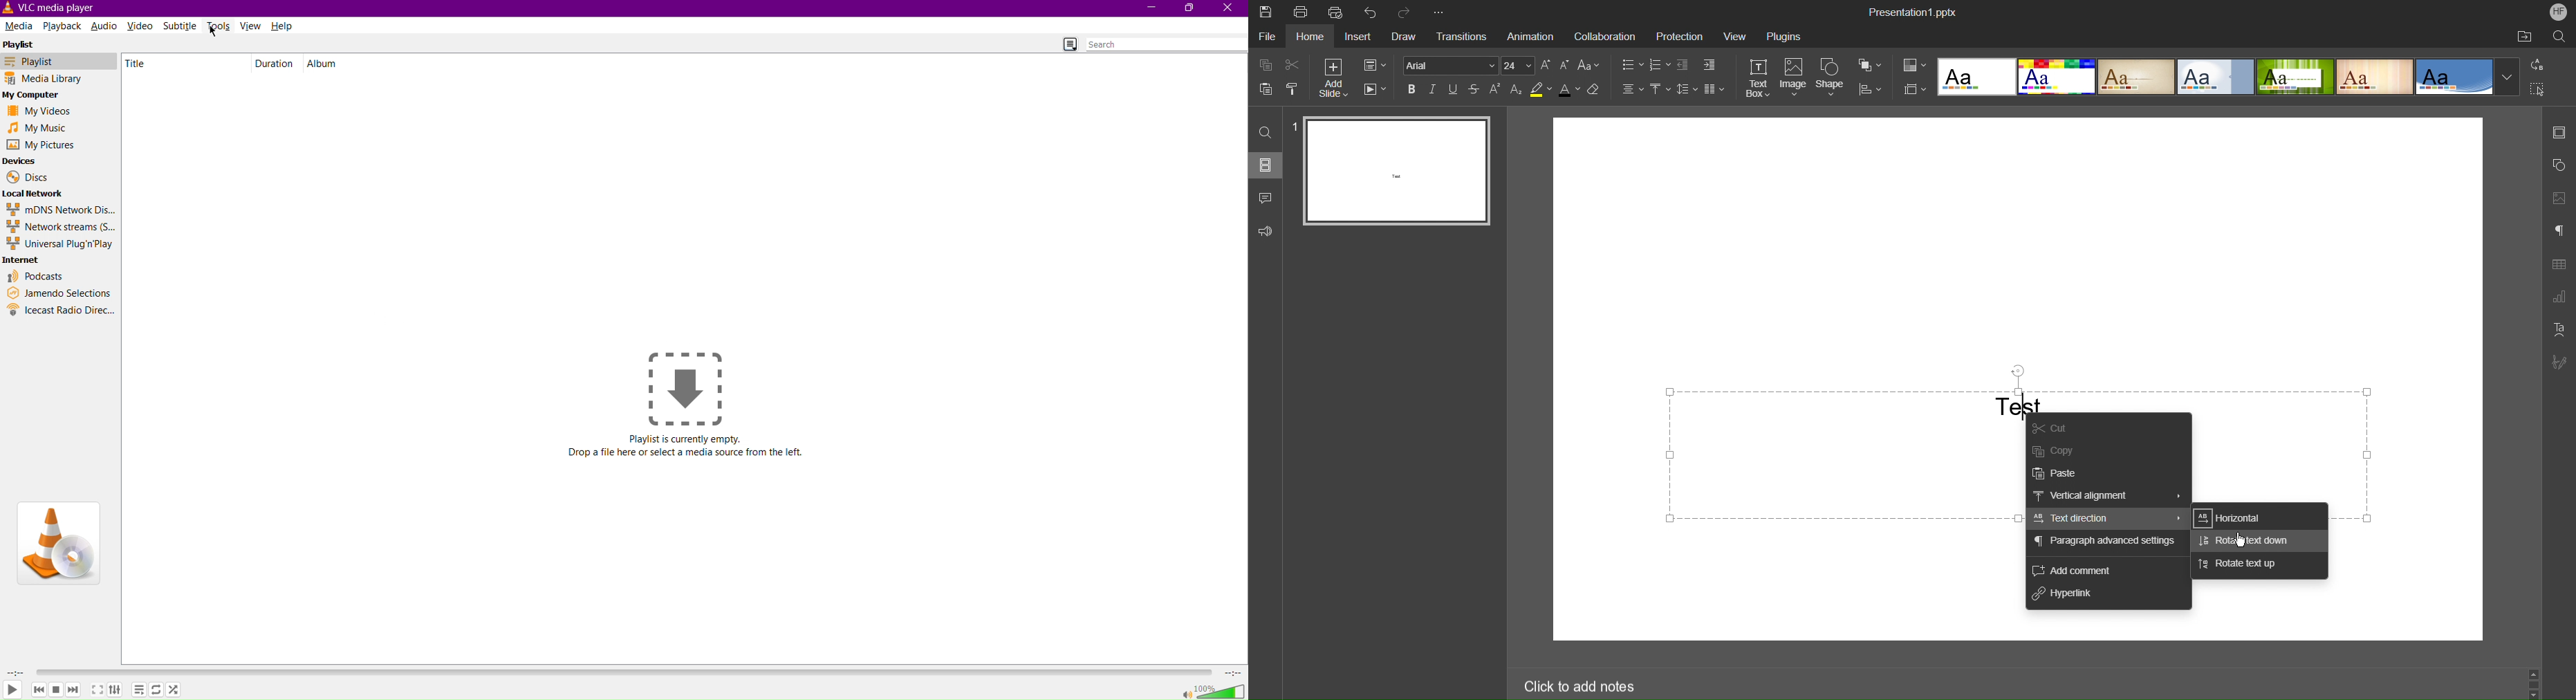 The width and height of the screenshot is (2576, 700). I want to click on Shuffle, so click(175, 690).